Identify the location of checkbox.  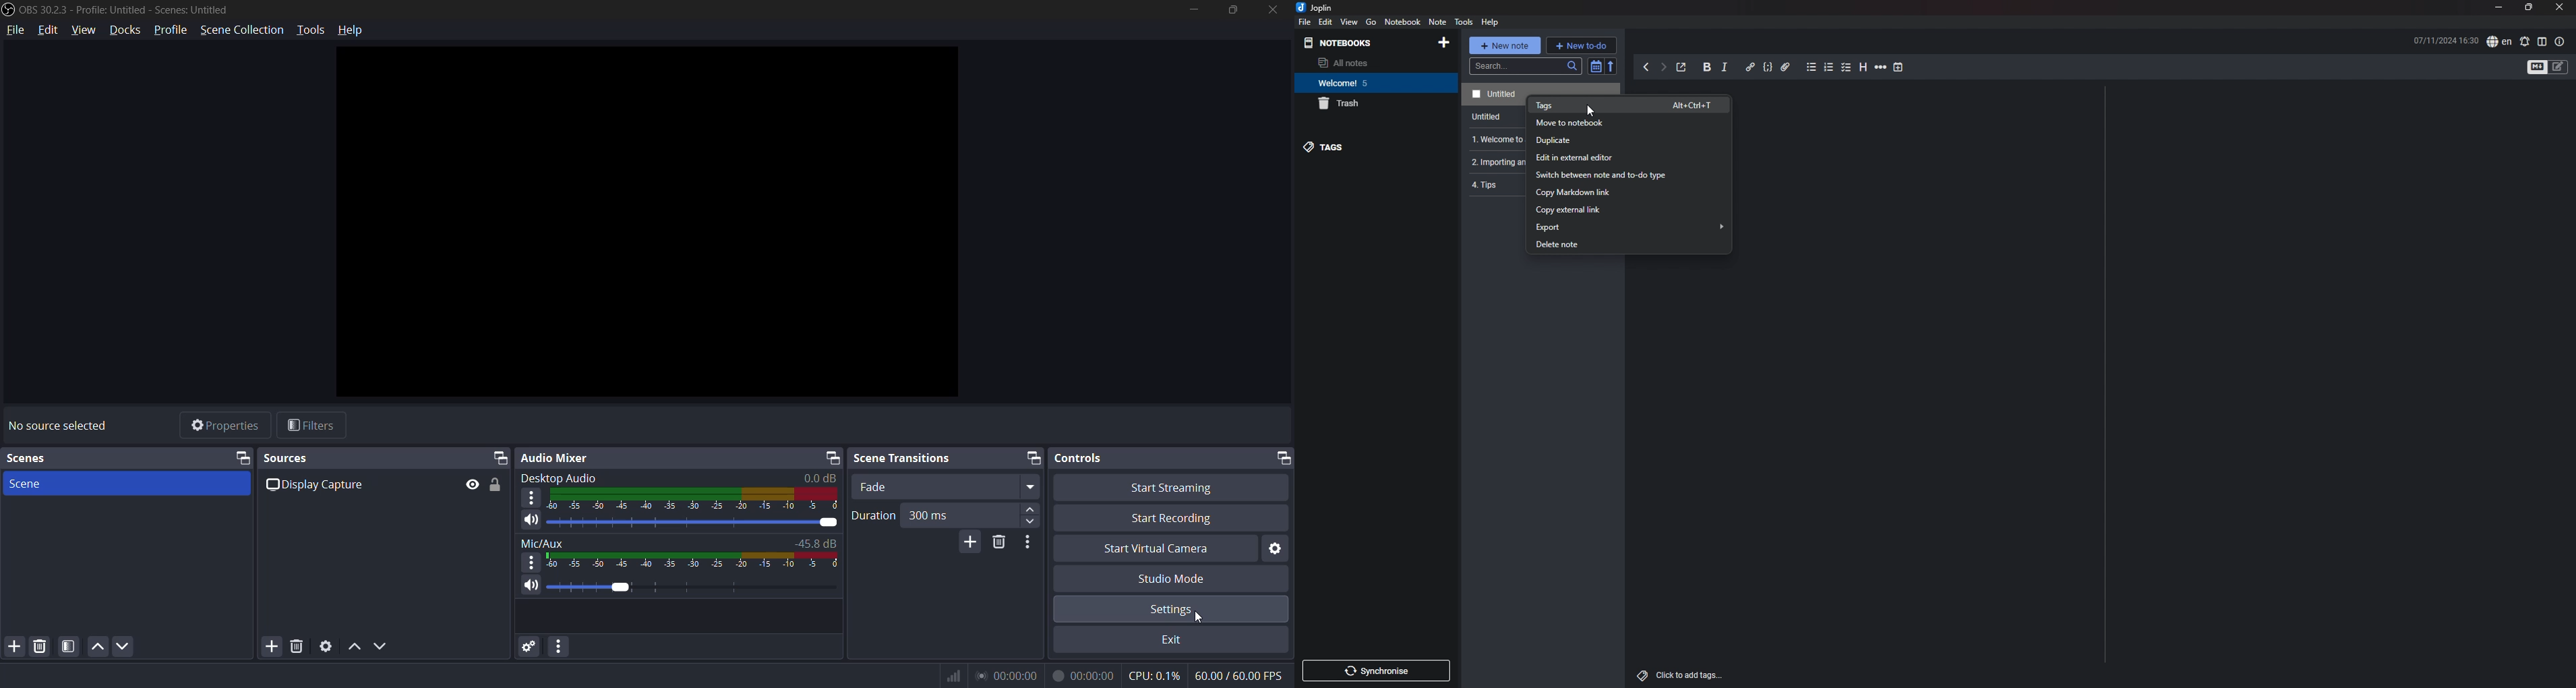
(1847, 67).